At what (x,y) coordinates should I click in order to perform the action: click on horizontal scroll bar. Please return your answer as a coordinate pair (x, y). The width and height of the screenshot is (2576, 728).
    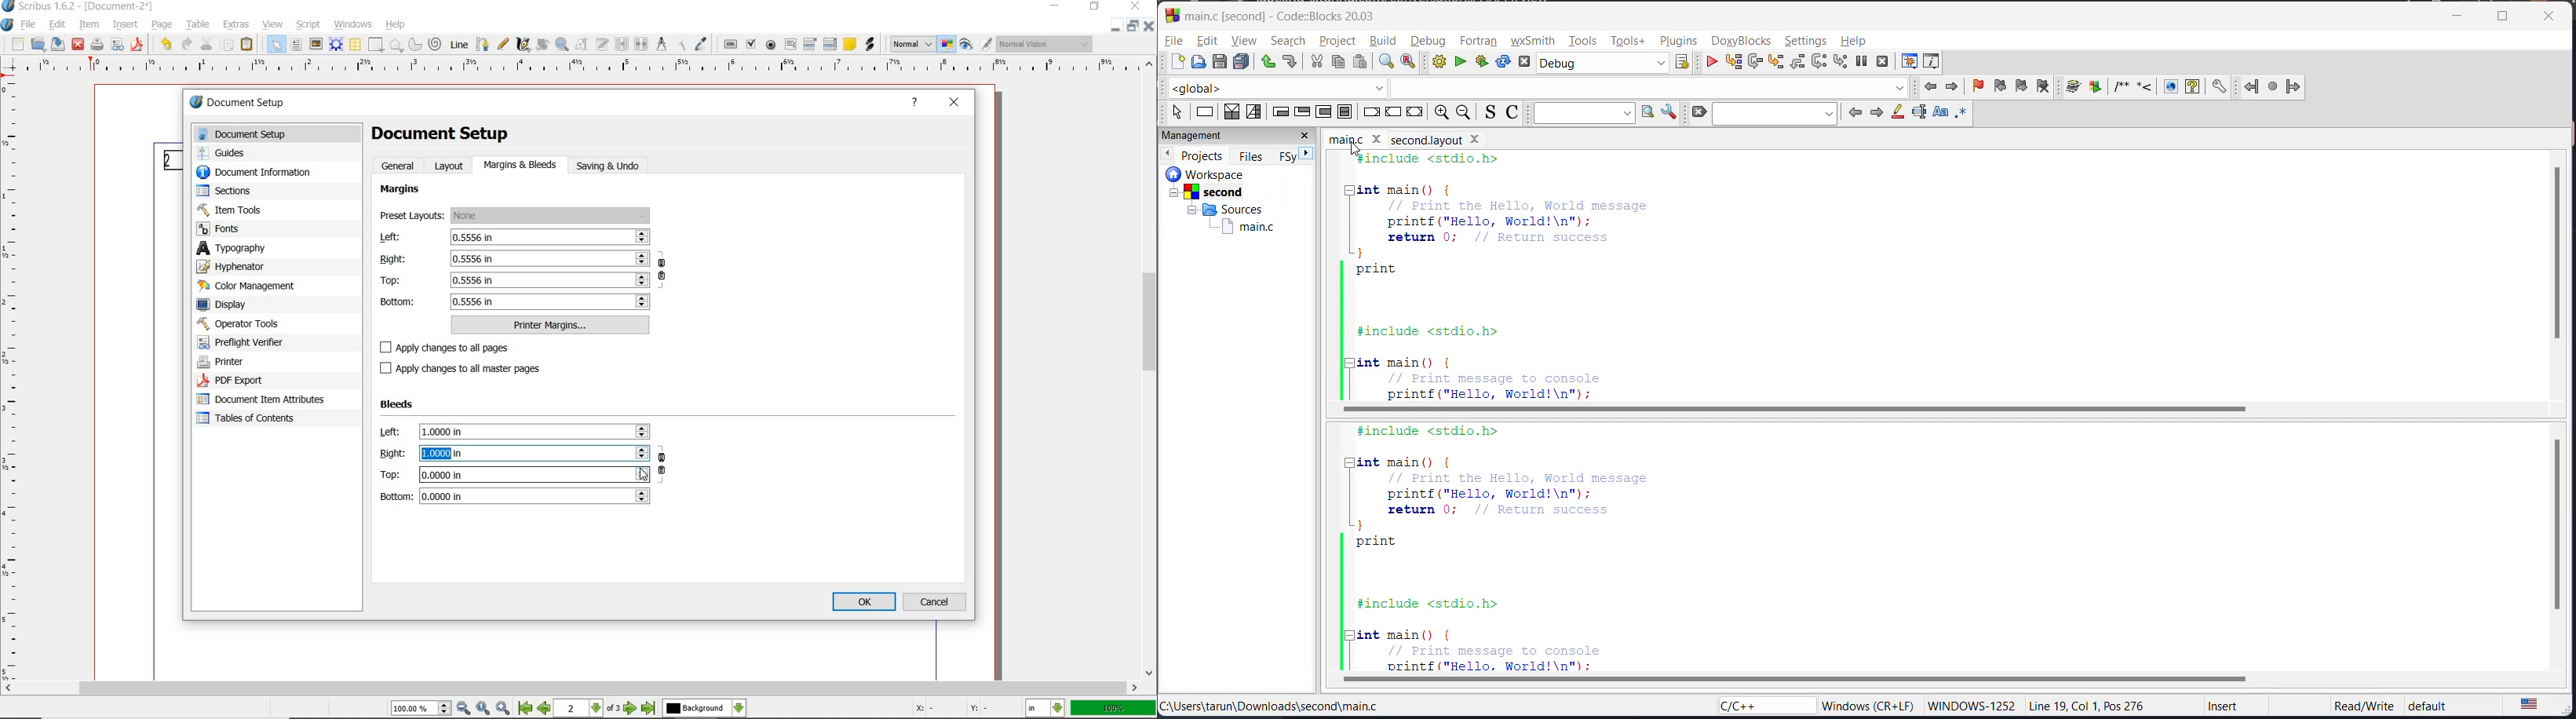
    Looking at the image, I should click on (1791, 409).